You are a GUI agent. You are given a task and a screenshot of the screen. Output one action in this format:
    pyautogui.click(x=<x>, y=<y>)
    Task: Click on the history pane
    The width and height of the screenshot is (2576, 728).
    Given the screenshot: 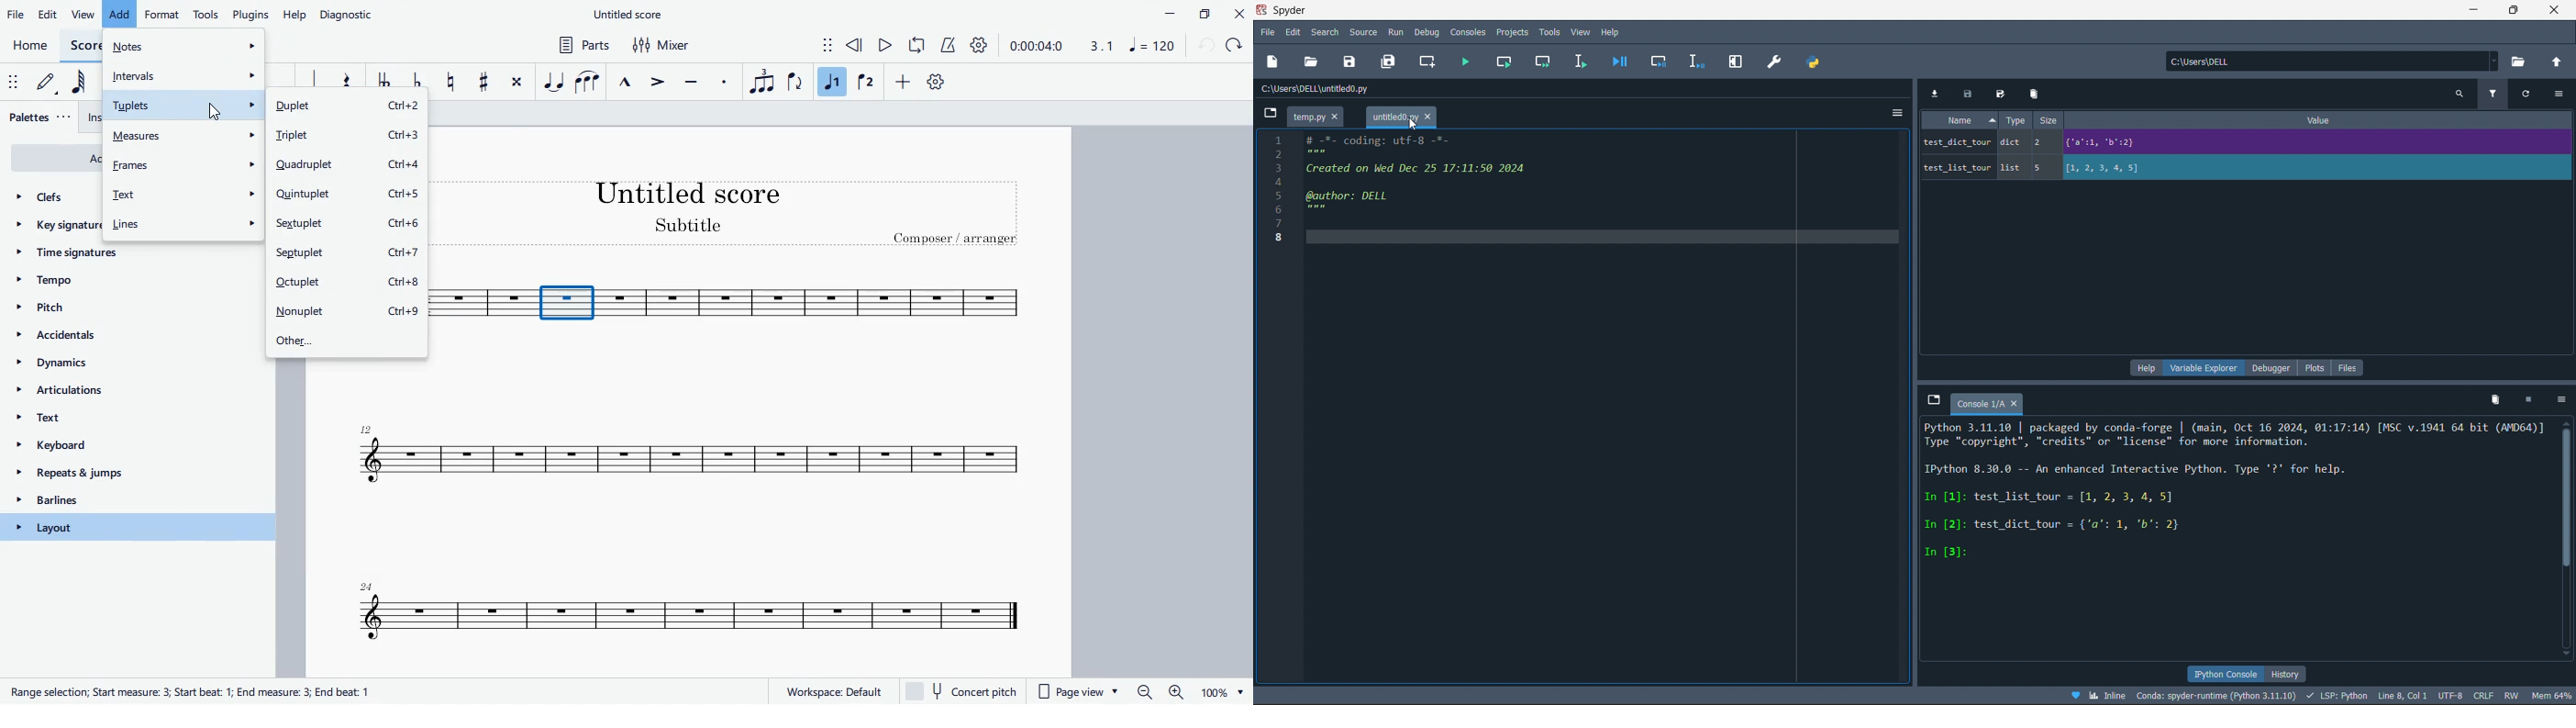 What is the action you would take?
    pyautogui.click(x=2282, y=673)
    